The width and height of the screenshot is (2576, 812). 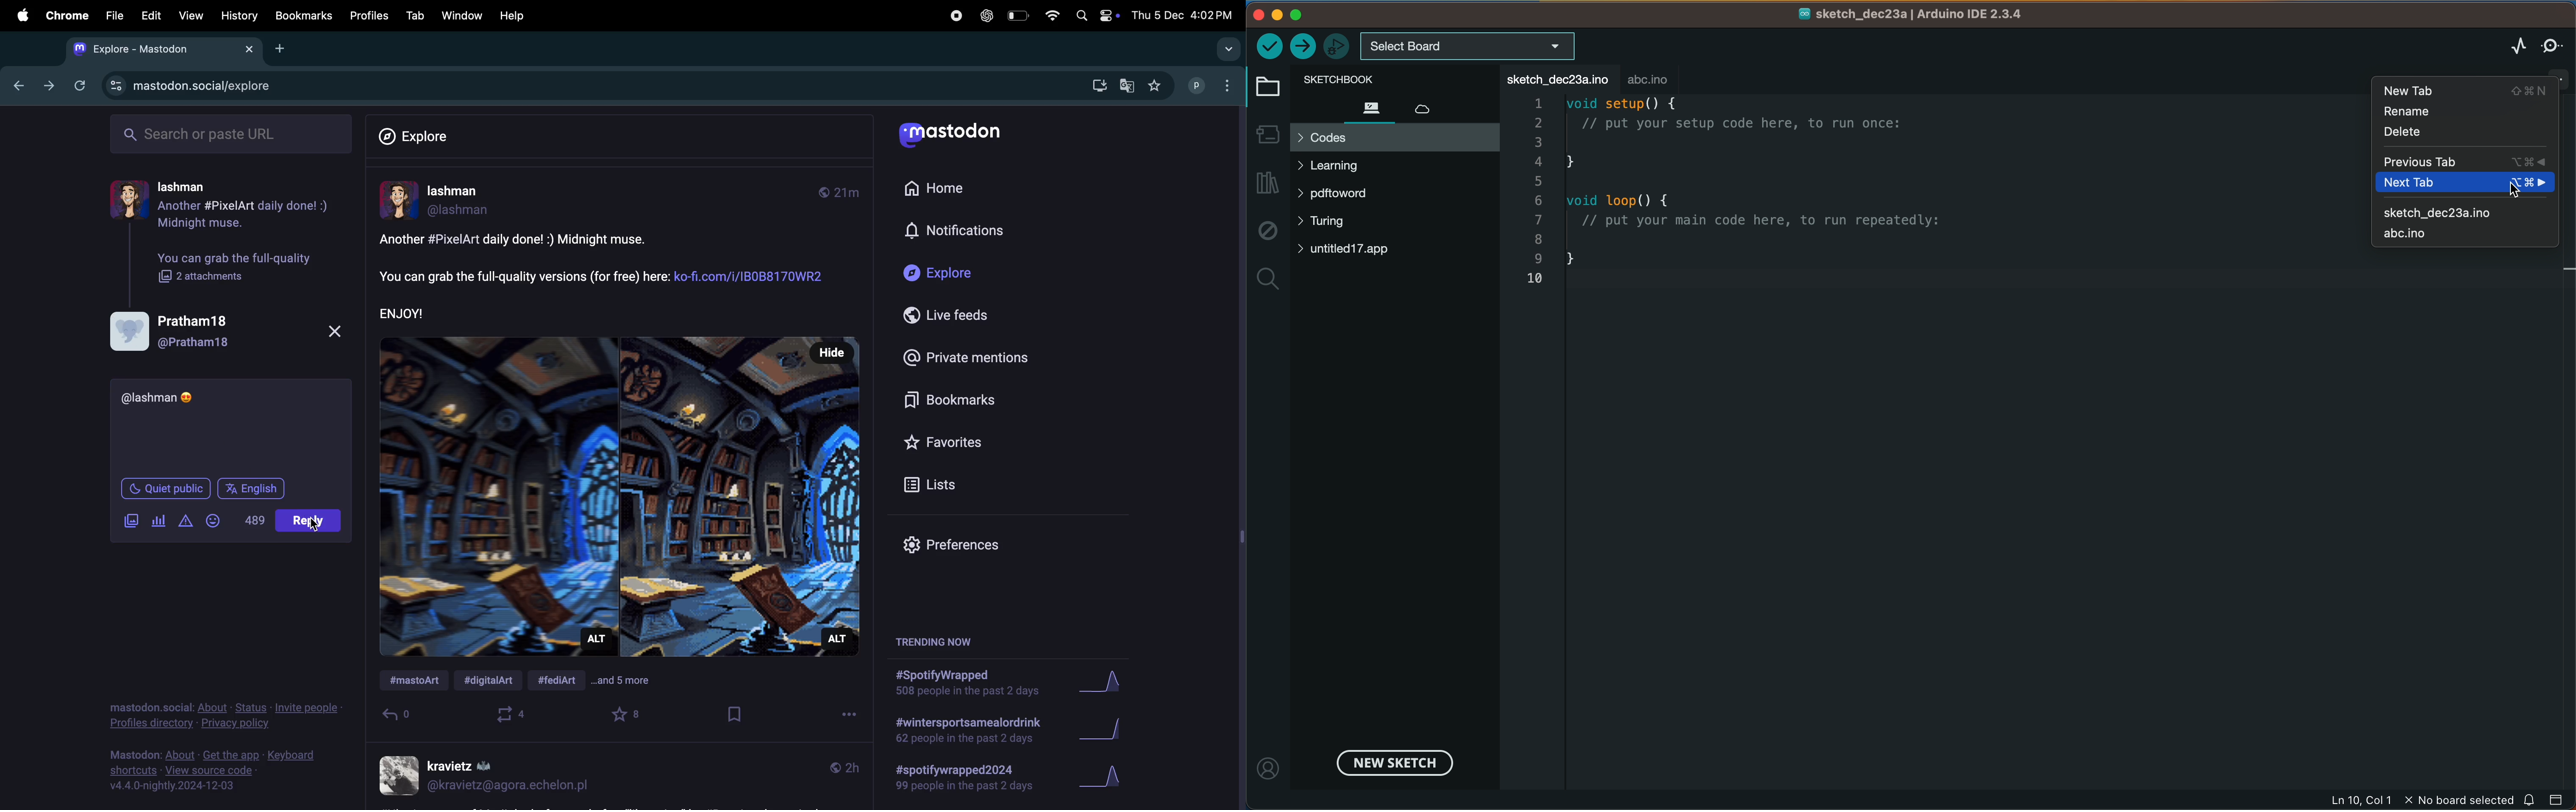 What do you see at coordinates (414, 16) in the screenshot?
I see `tab` at bounding box center [414, 16].